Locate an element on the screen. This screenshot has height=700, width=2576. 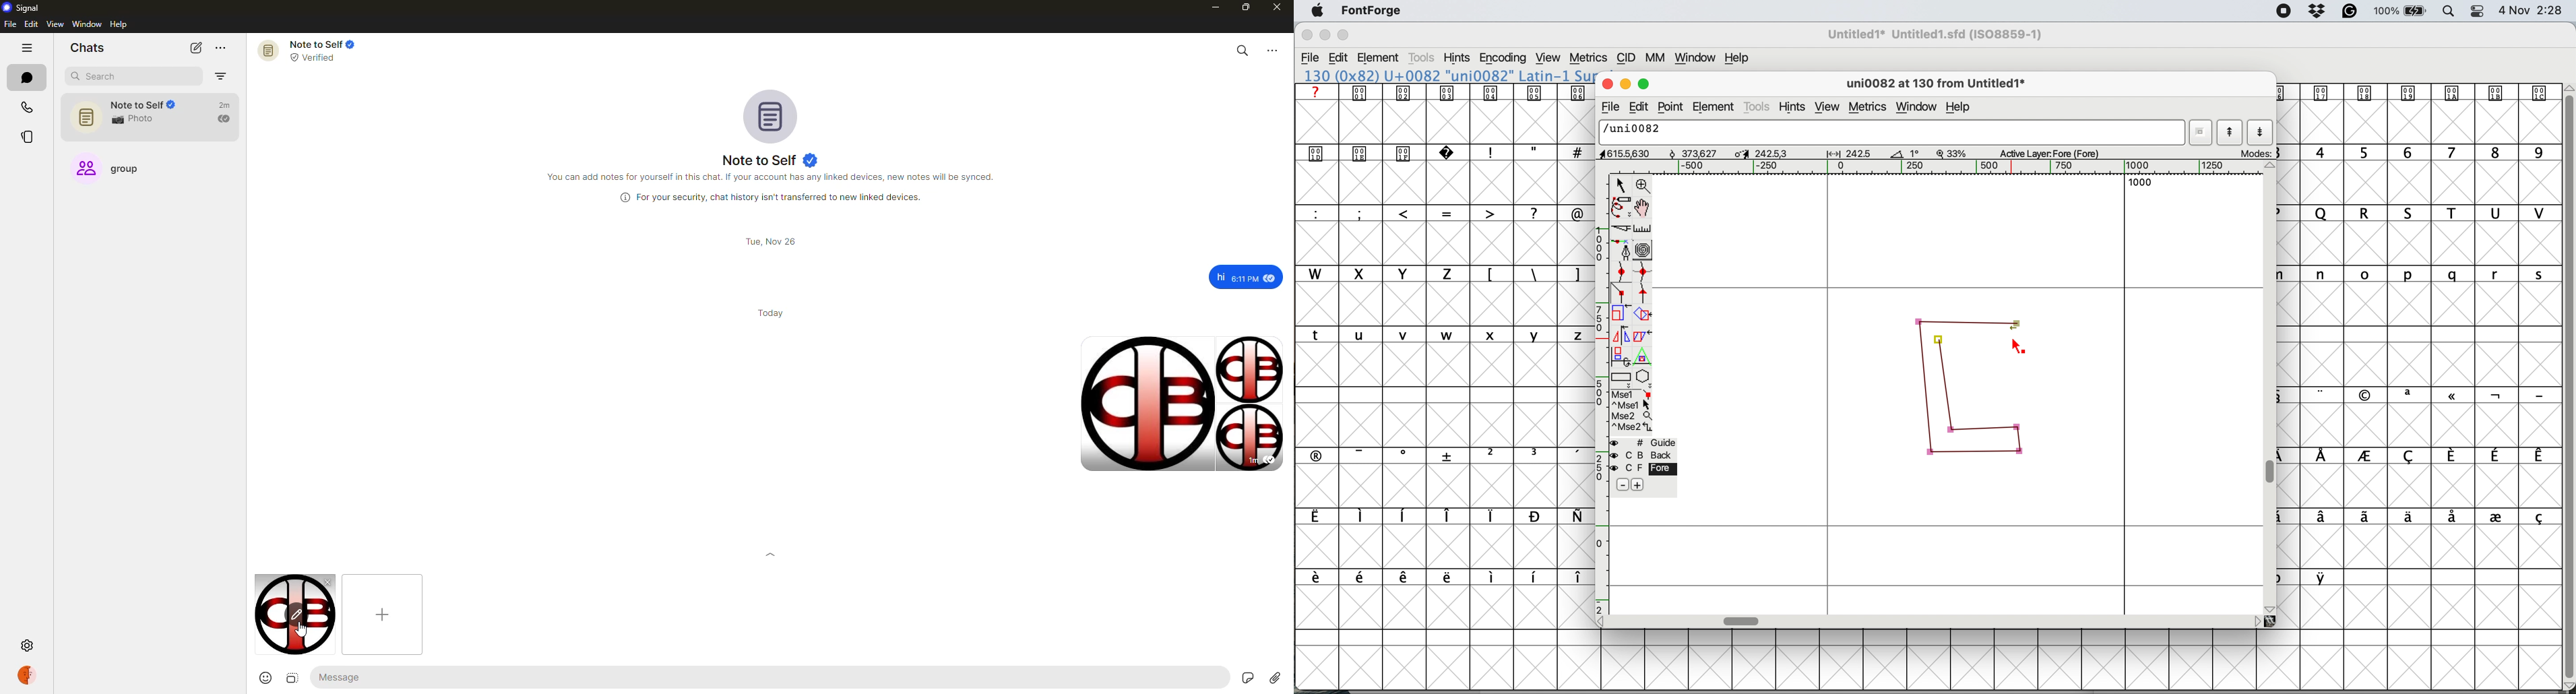
control center is located at coordinates (2477, 11).